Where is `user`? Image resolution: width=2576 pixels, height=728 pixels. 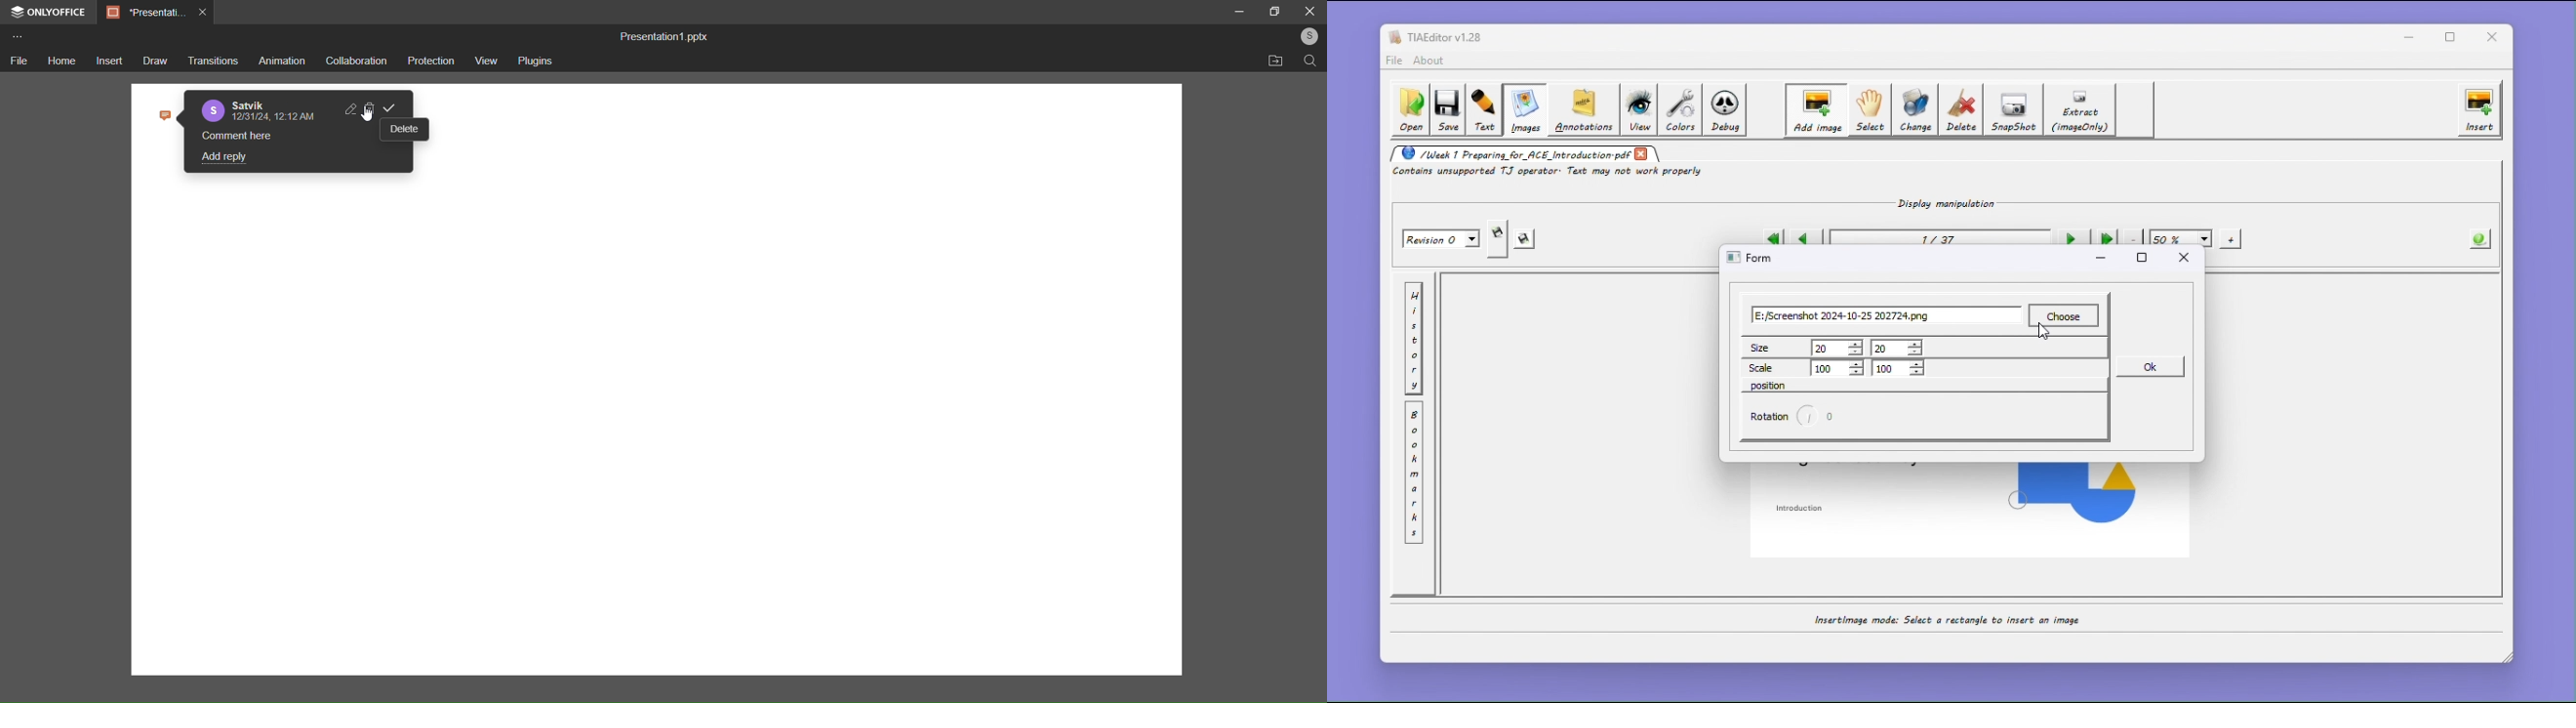 user is located at coordinates (1307, 37).